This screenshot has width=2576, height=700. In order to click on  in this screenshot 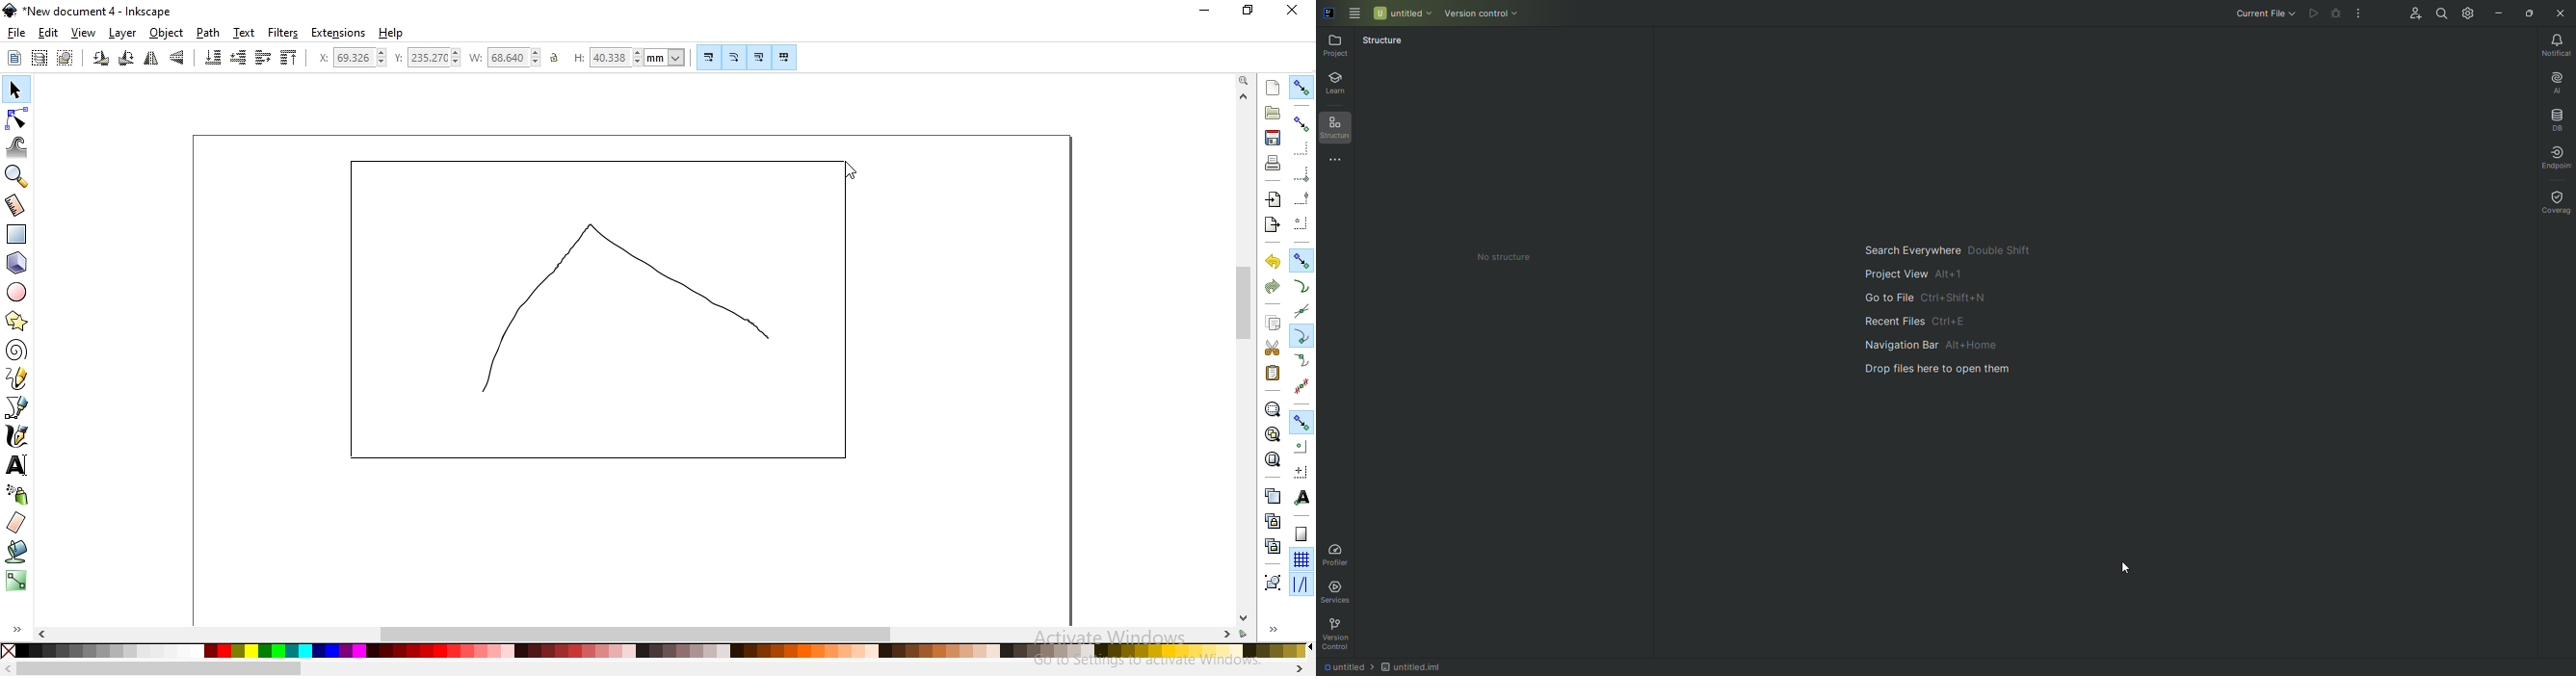, I will do `click(710, 57)`.